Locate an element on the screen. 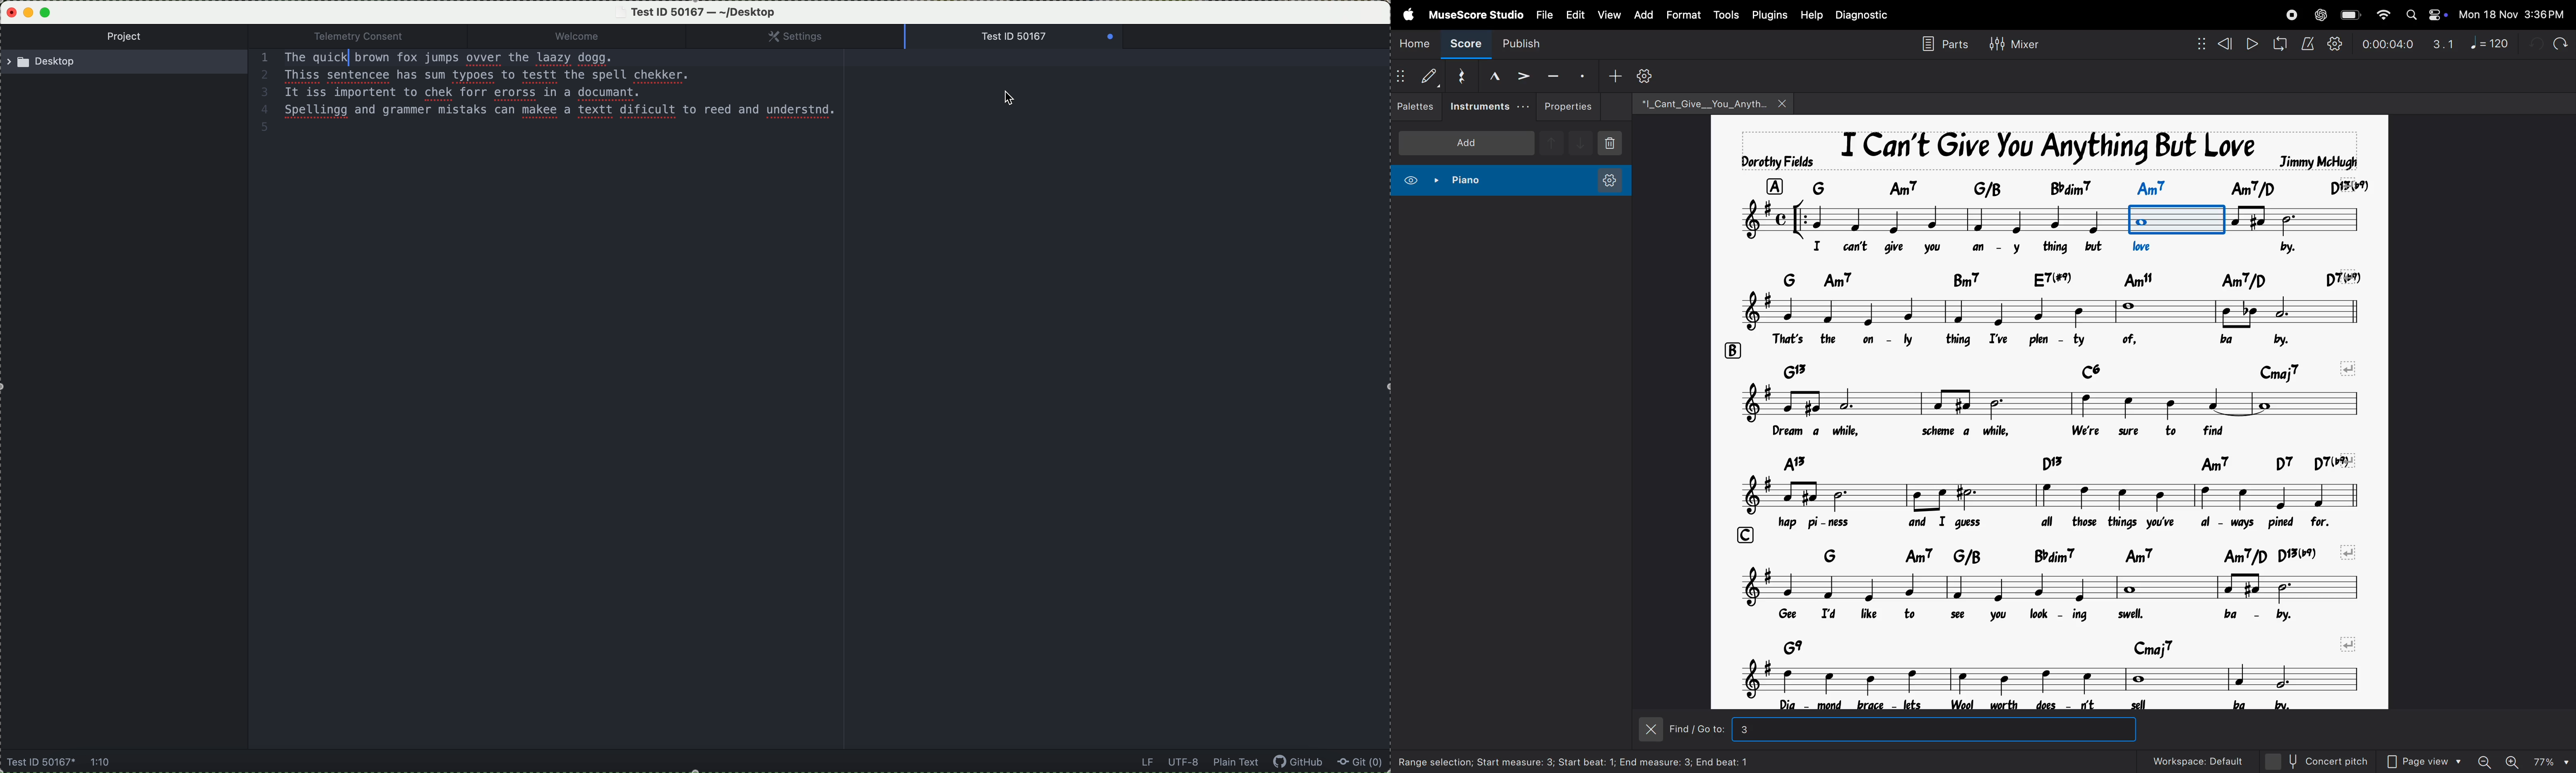  publish is located at coordinates (1519, 45).